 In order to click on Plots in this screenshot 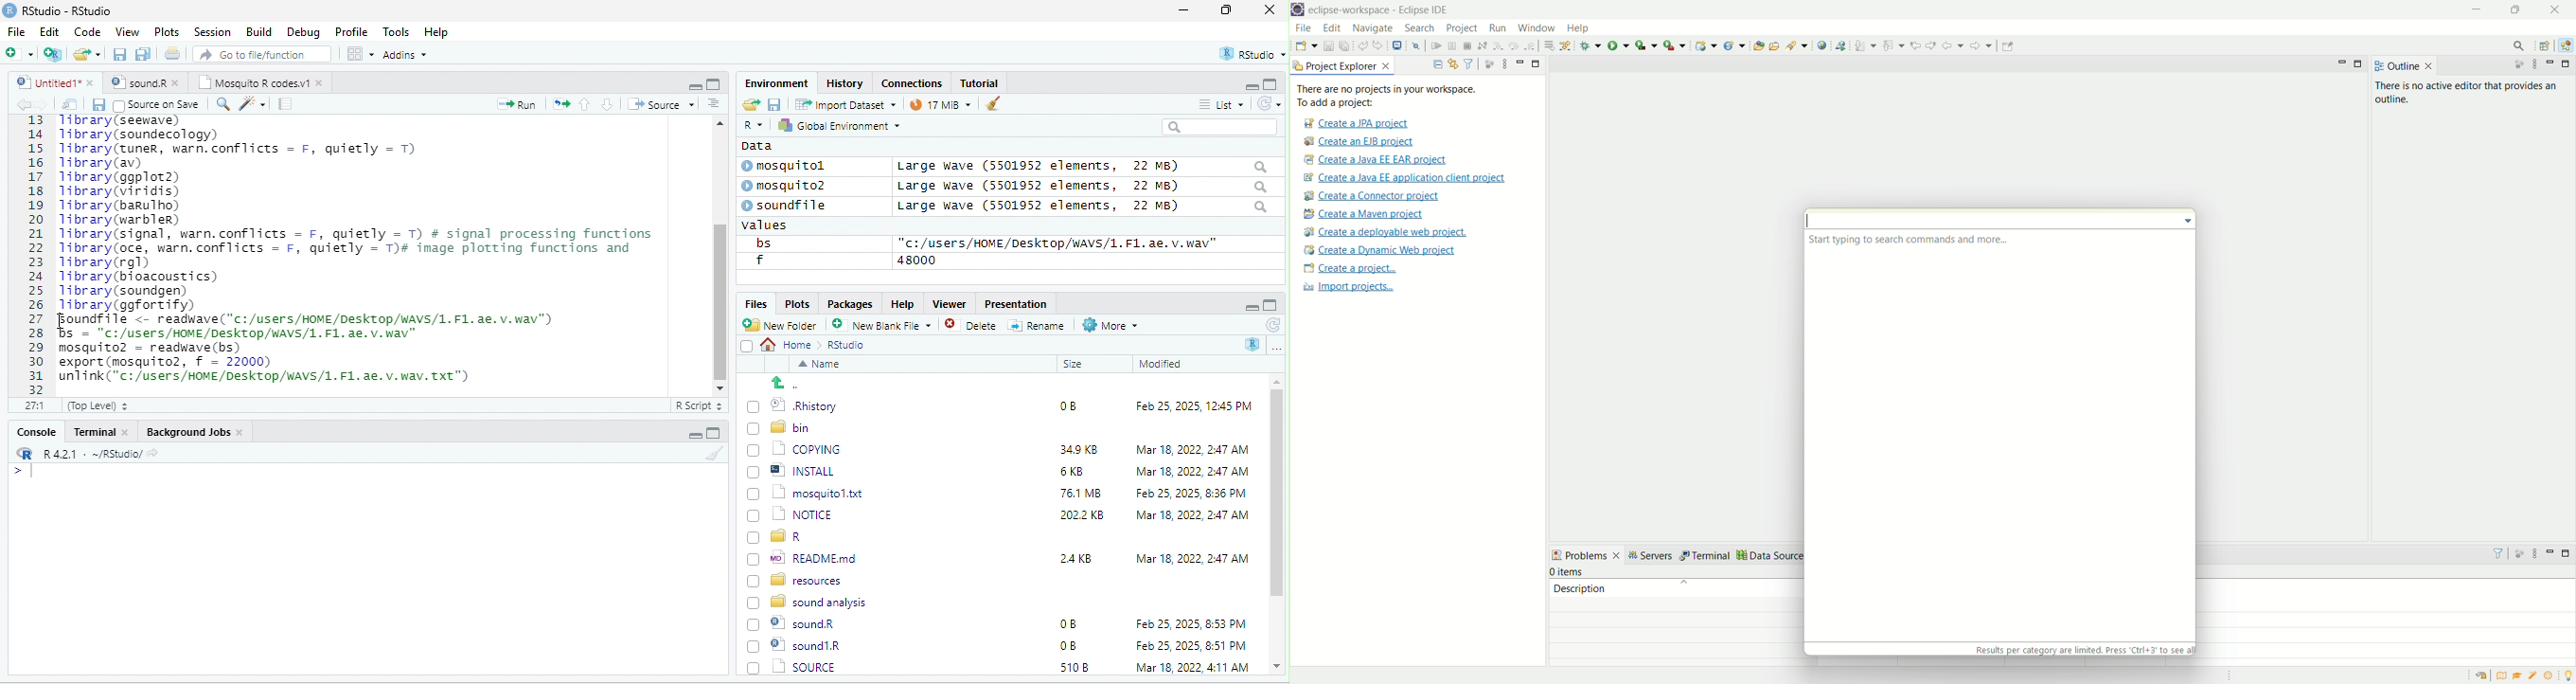, I will do `click(797, 303)`.